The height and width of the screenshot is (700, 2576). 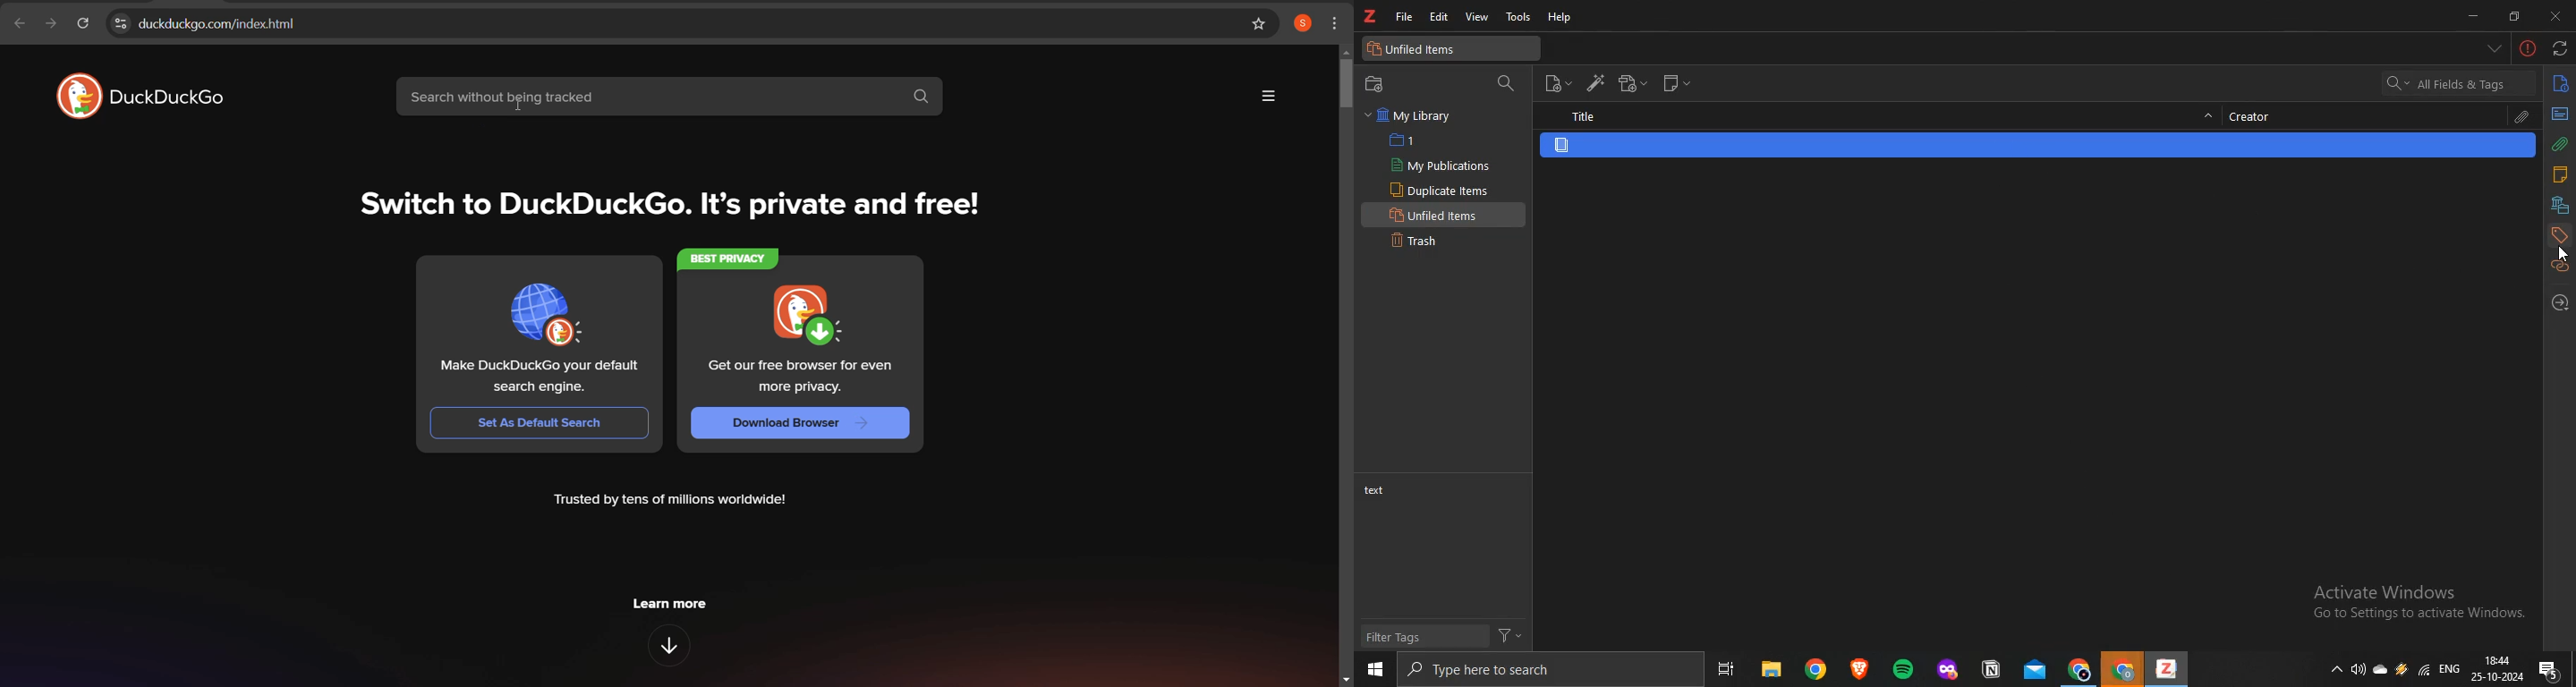 I want to click on locate, so click(x=2560, y=301).